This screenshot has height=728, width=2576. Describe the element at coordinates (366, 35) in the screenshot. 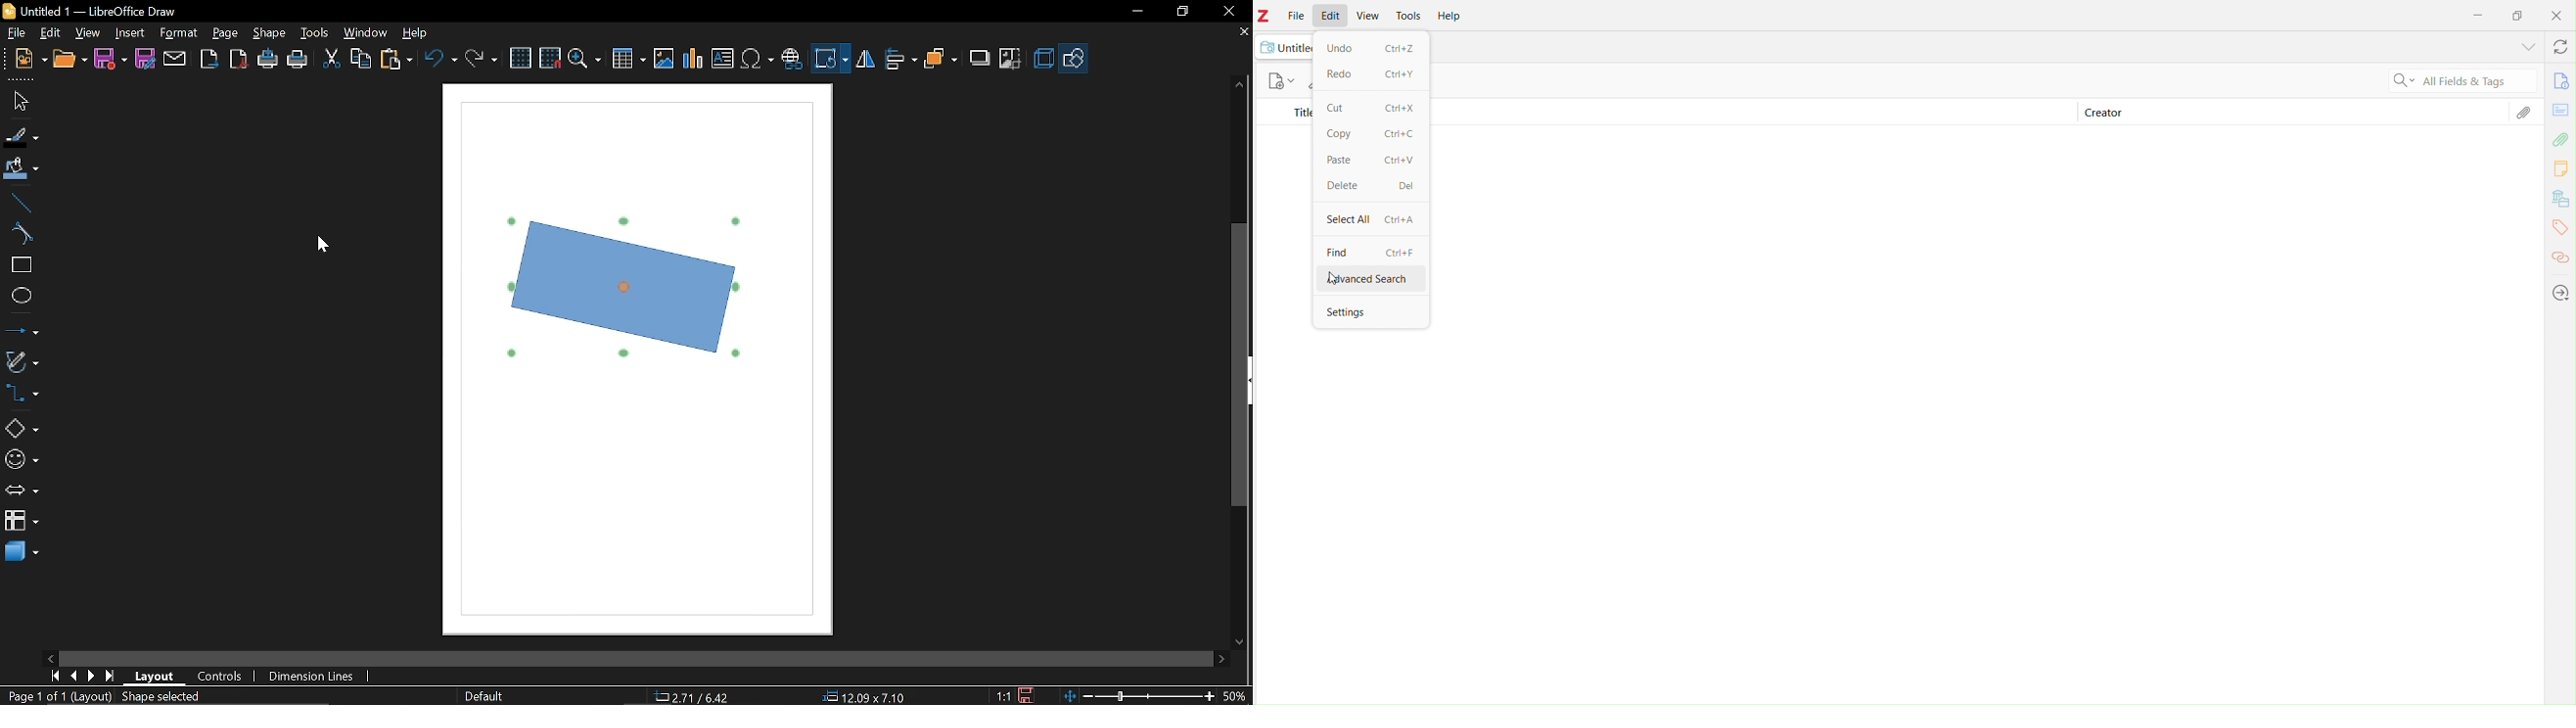

I see `window` at that location.